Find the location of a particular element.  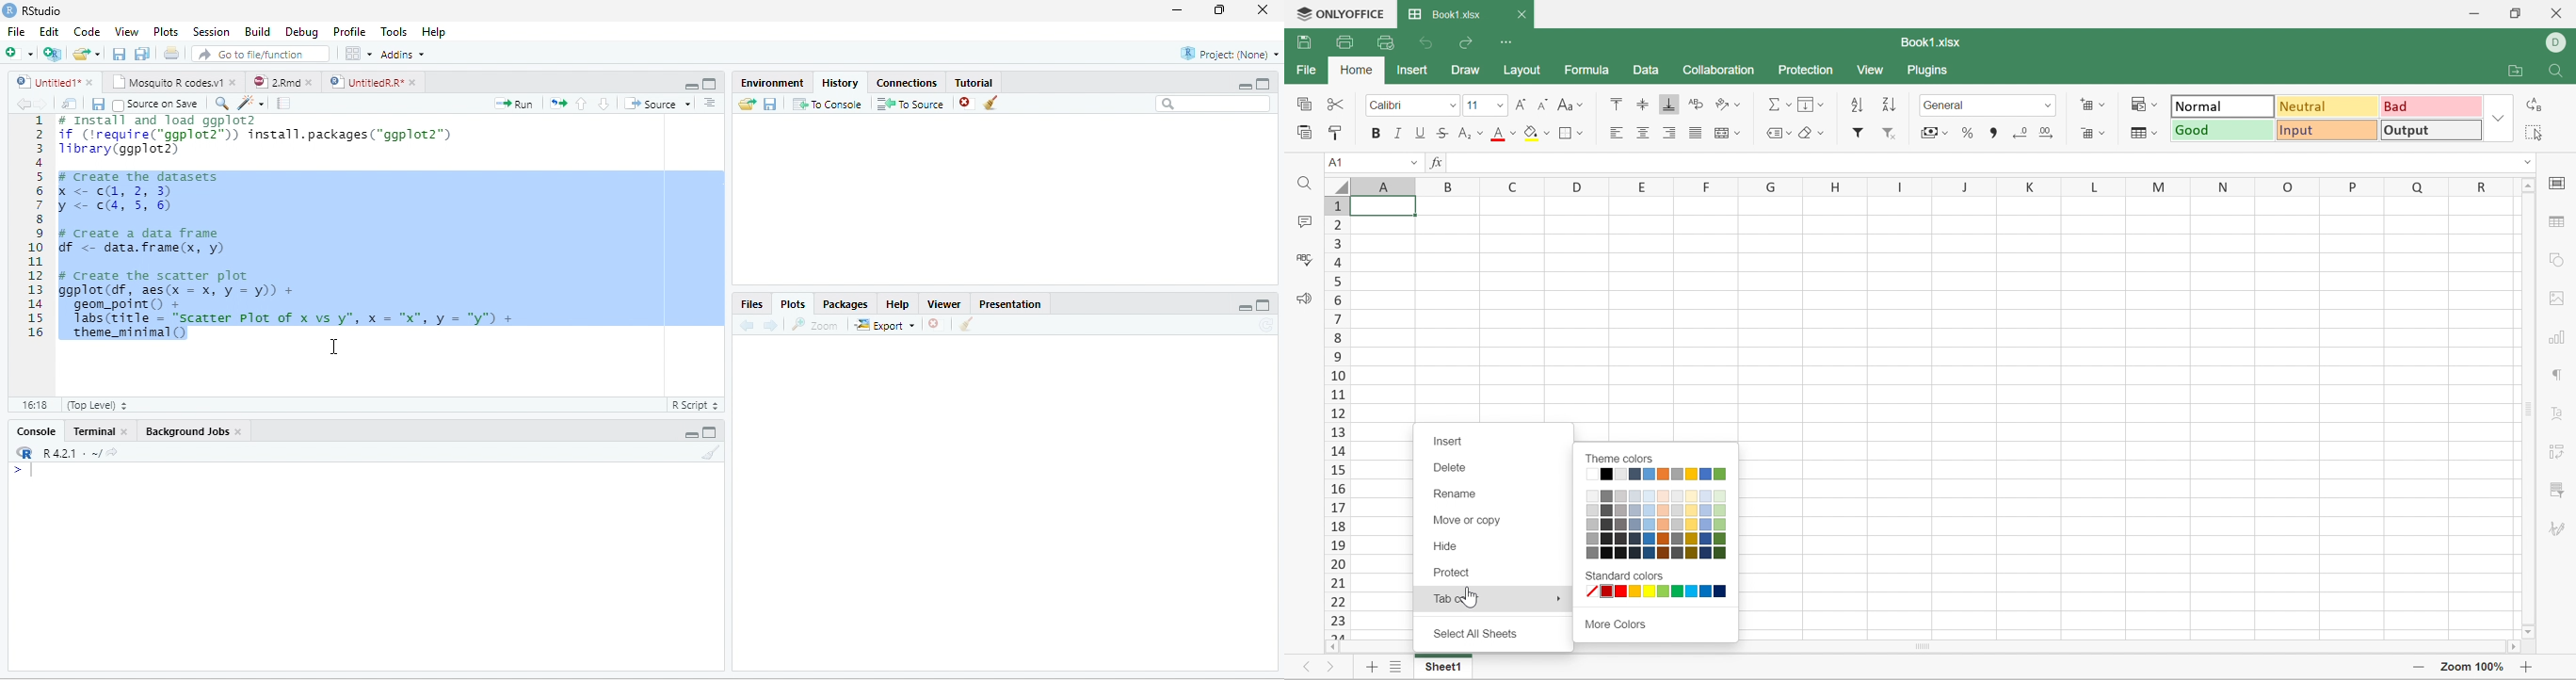

Save current document is located at coordinates (120, 53).